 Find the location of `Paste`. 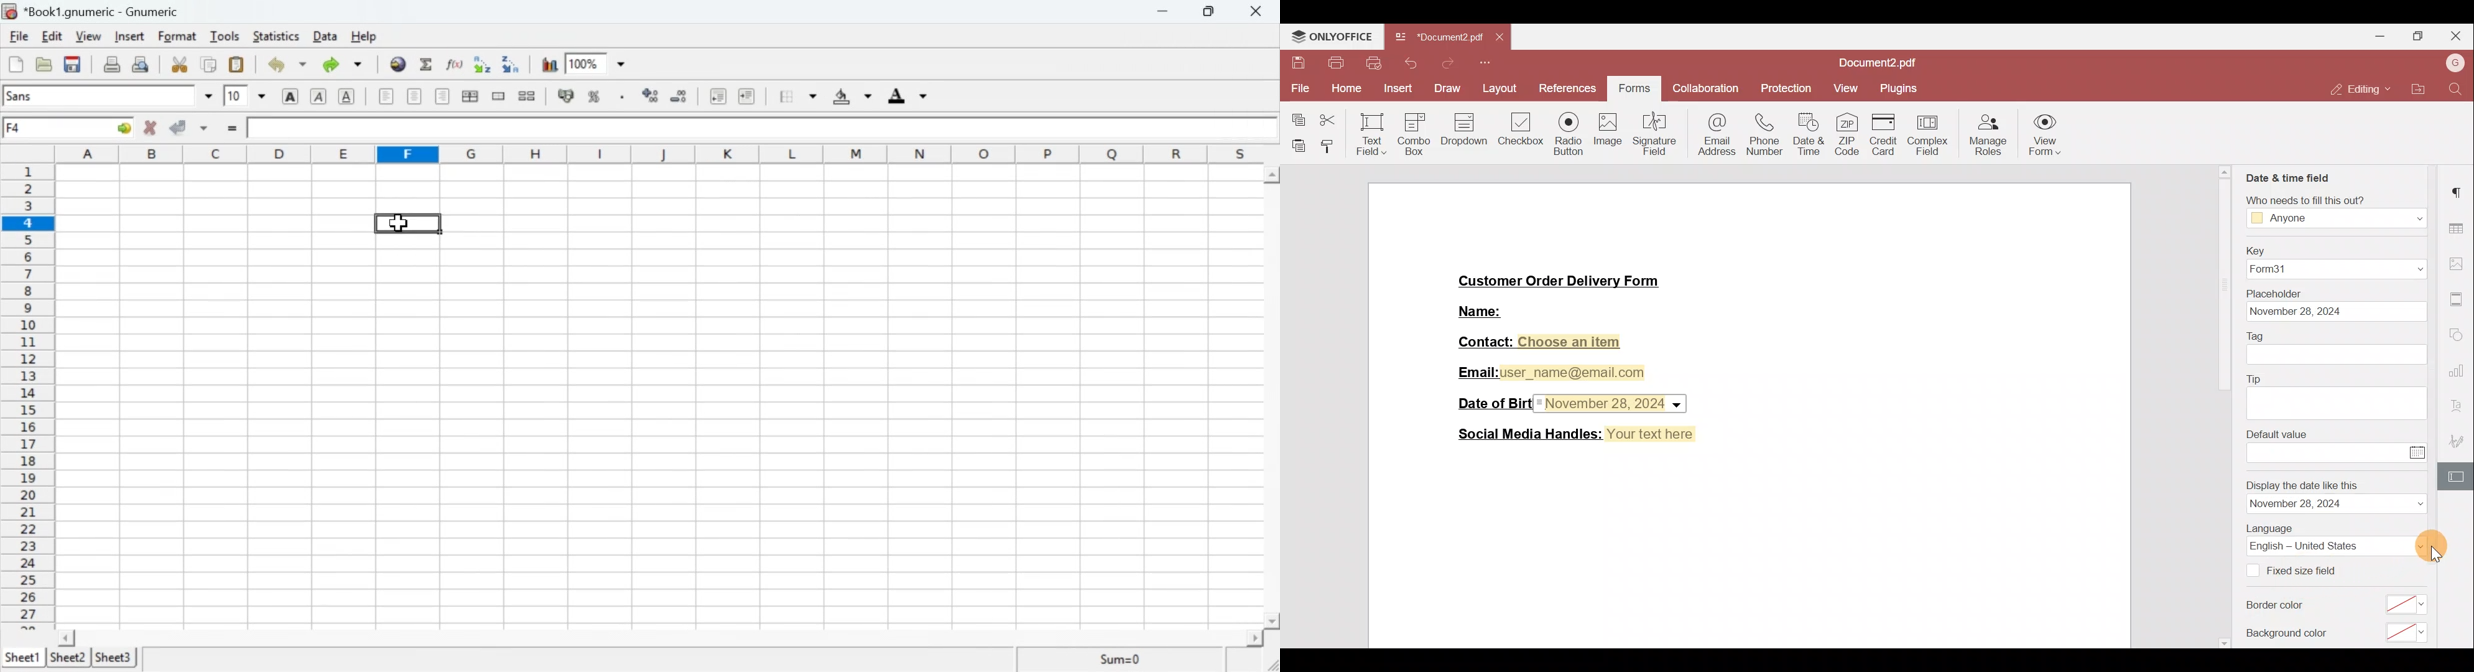

Paste is located at coordinates (238, 63).